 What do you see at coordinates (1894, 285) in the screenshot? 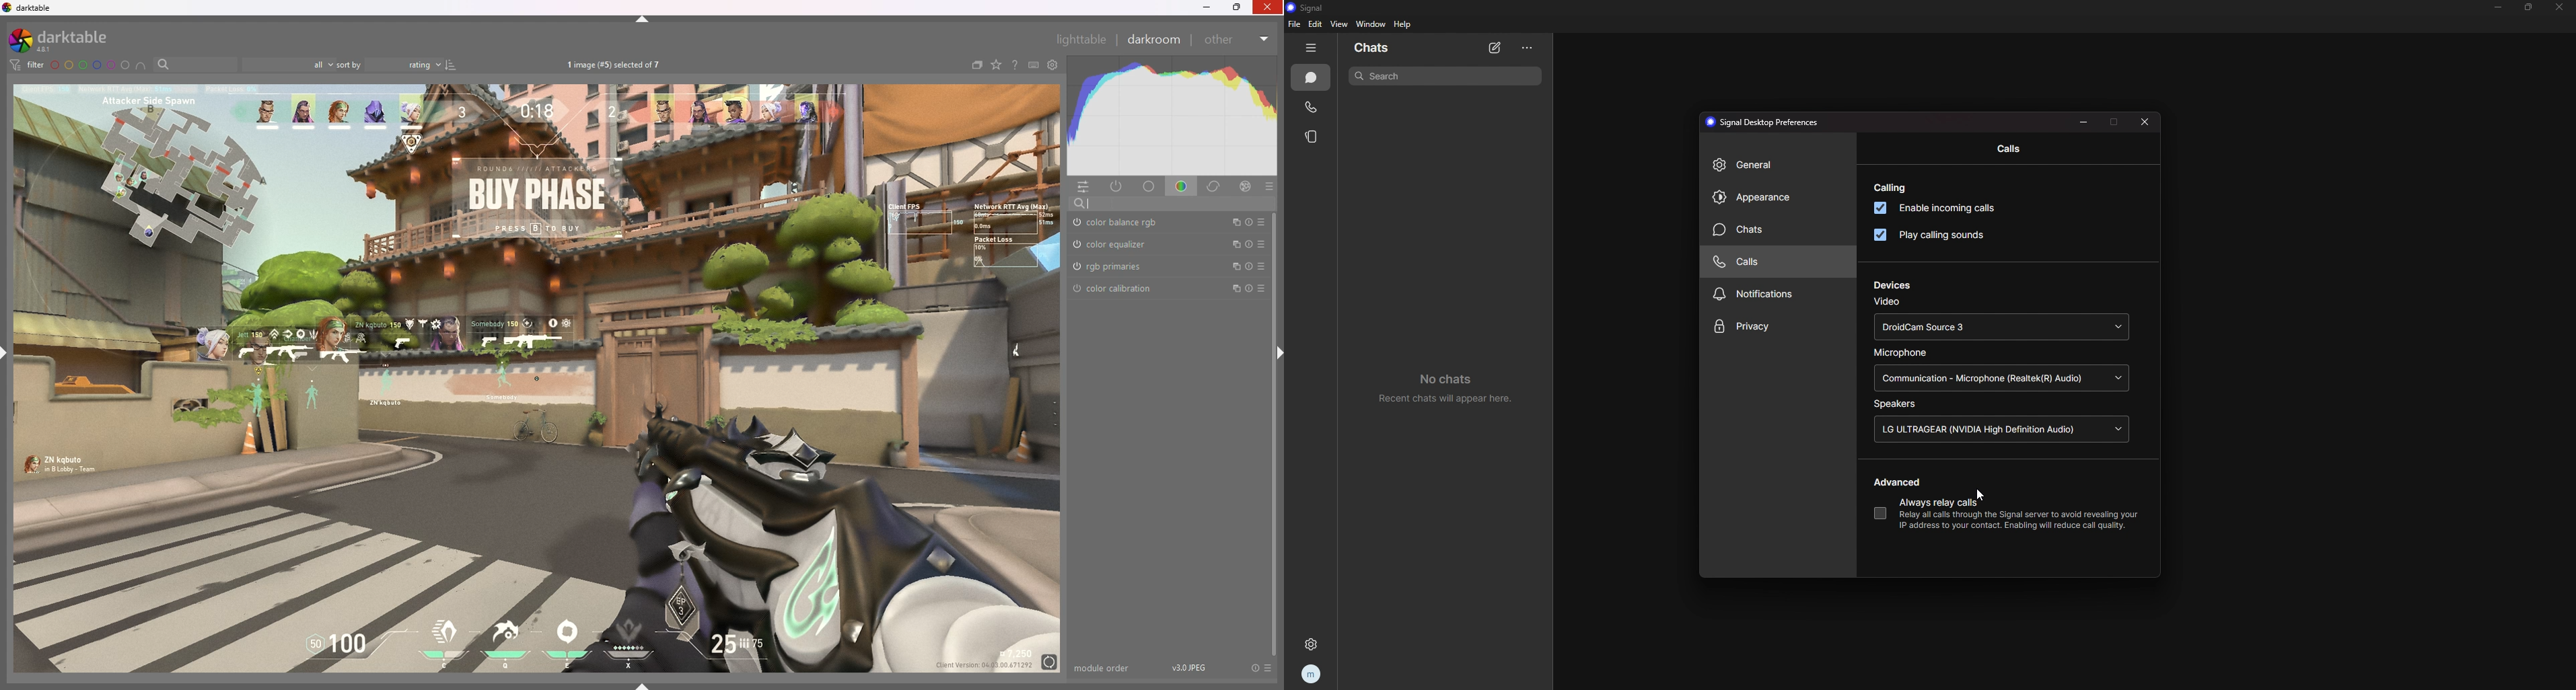
I see `devices` at bounding box center [1894, 285].